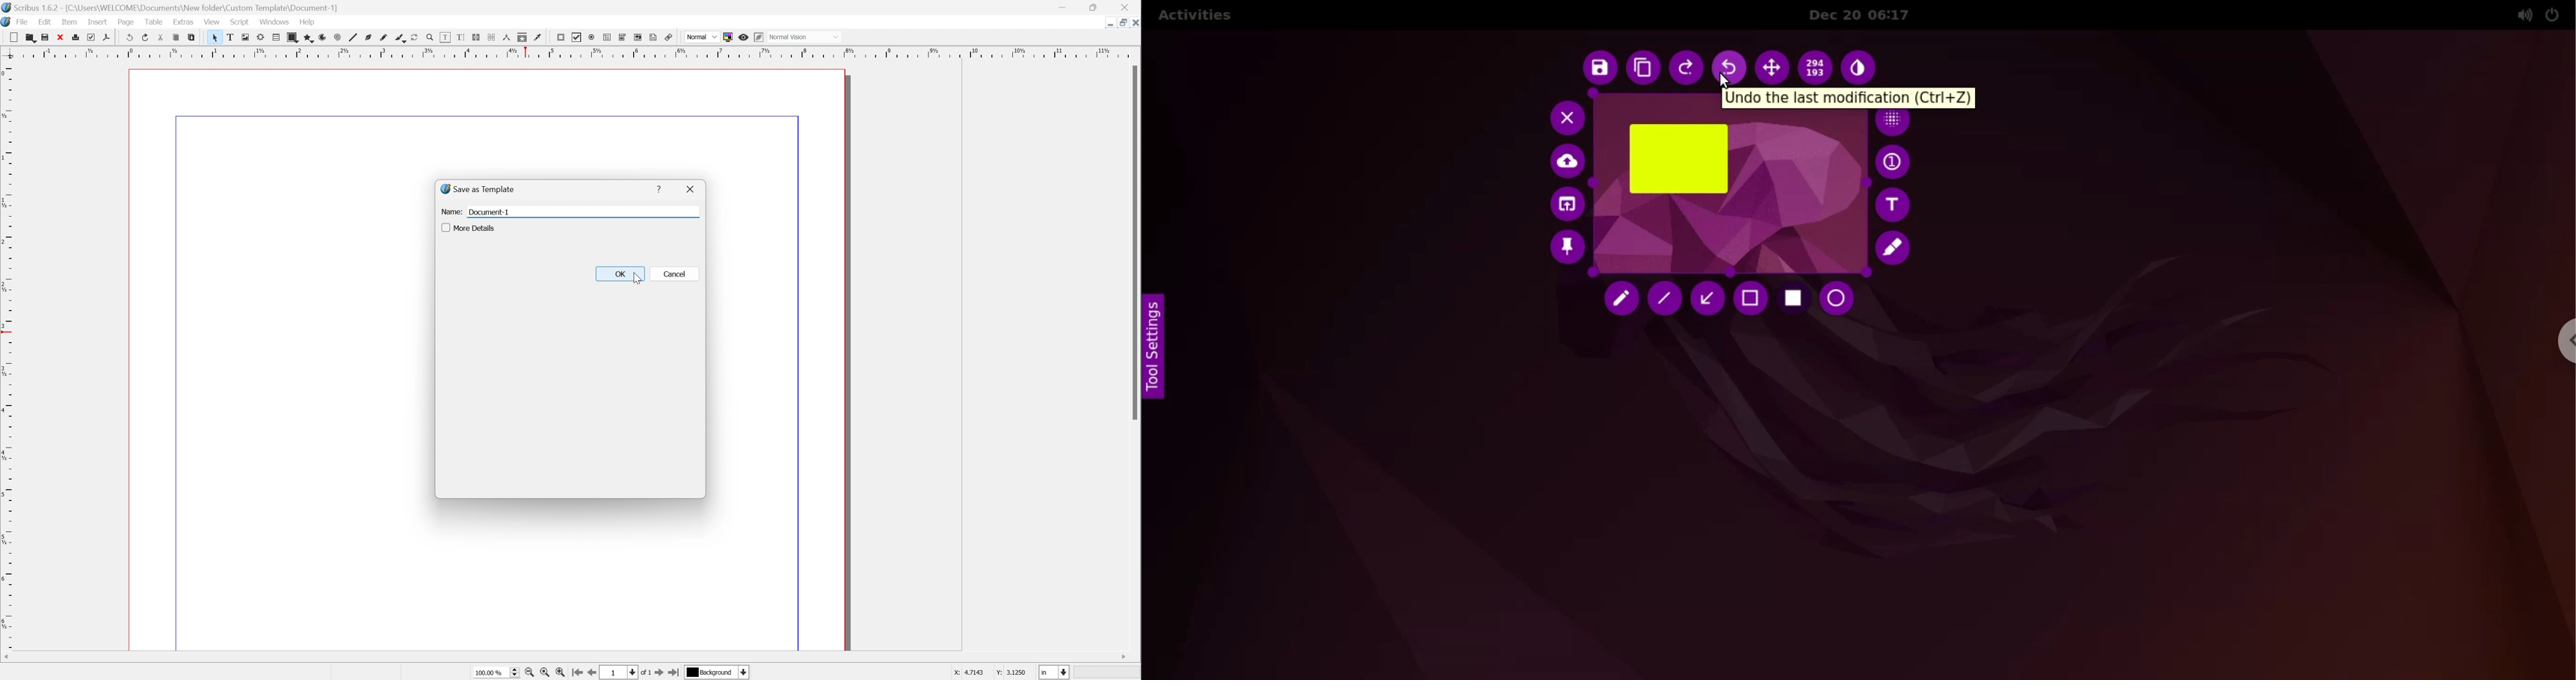  Describe the element at coordinates (1134, 242) in the screenshot. I see `Scroll Bar` at that location.